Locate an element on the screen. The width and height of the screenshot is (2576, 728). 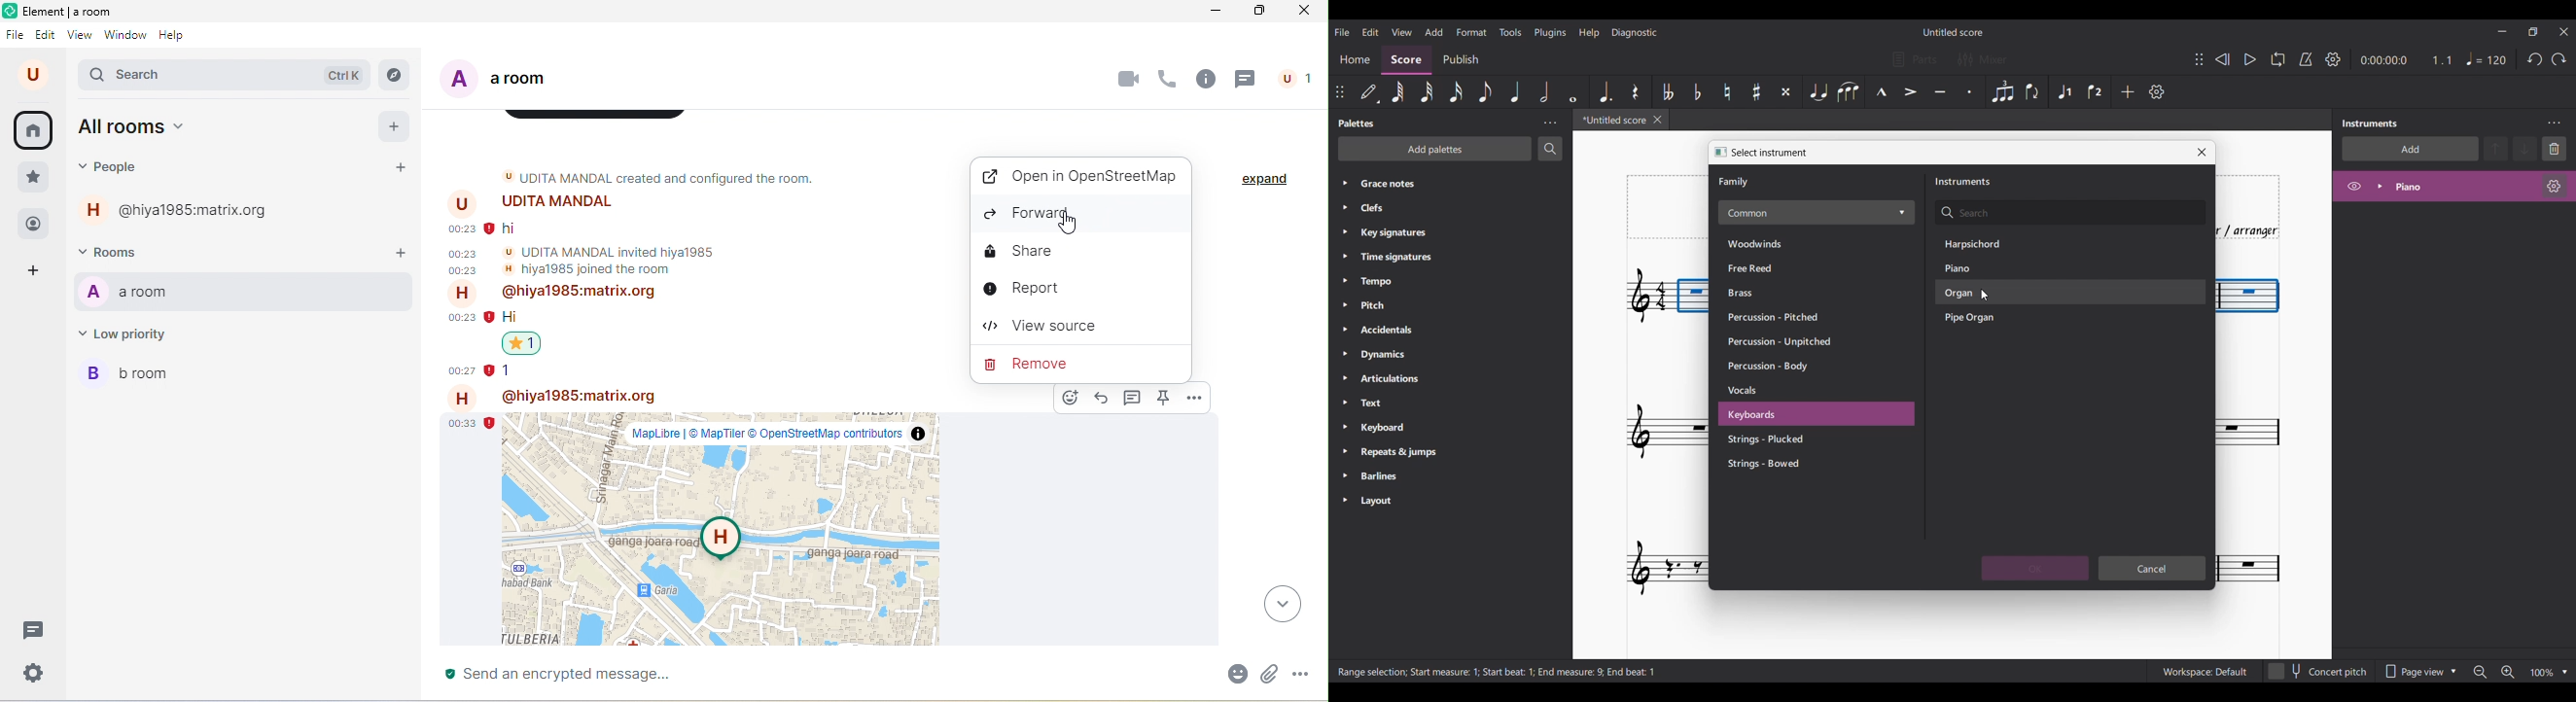
hiya 1985 is located at coordinates (178, 209).